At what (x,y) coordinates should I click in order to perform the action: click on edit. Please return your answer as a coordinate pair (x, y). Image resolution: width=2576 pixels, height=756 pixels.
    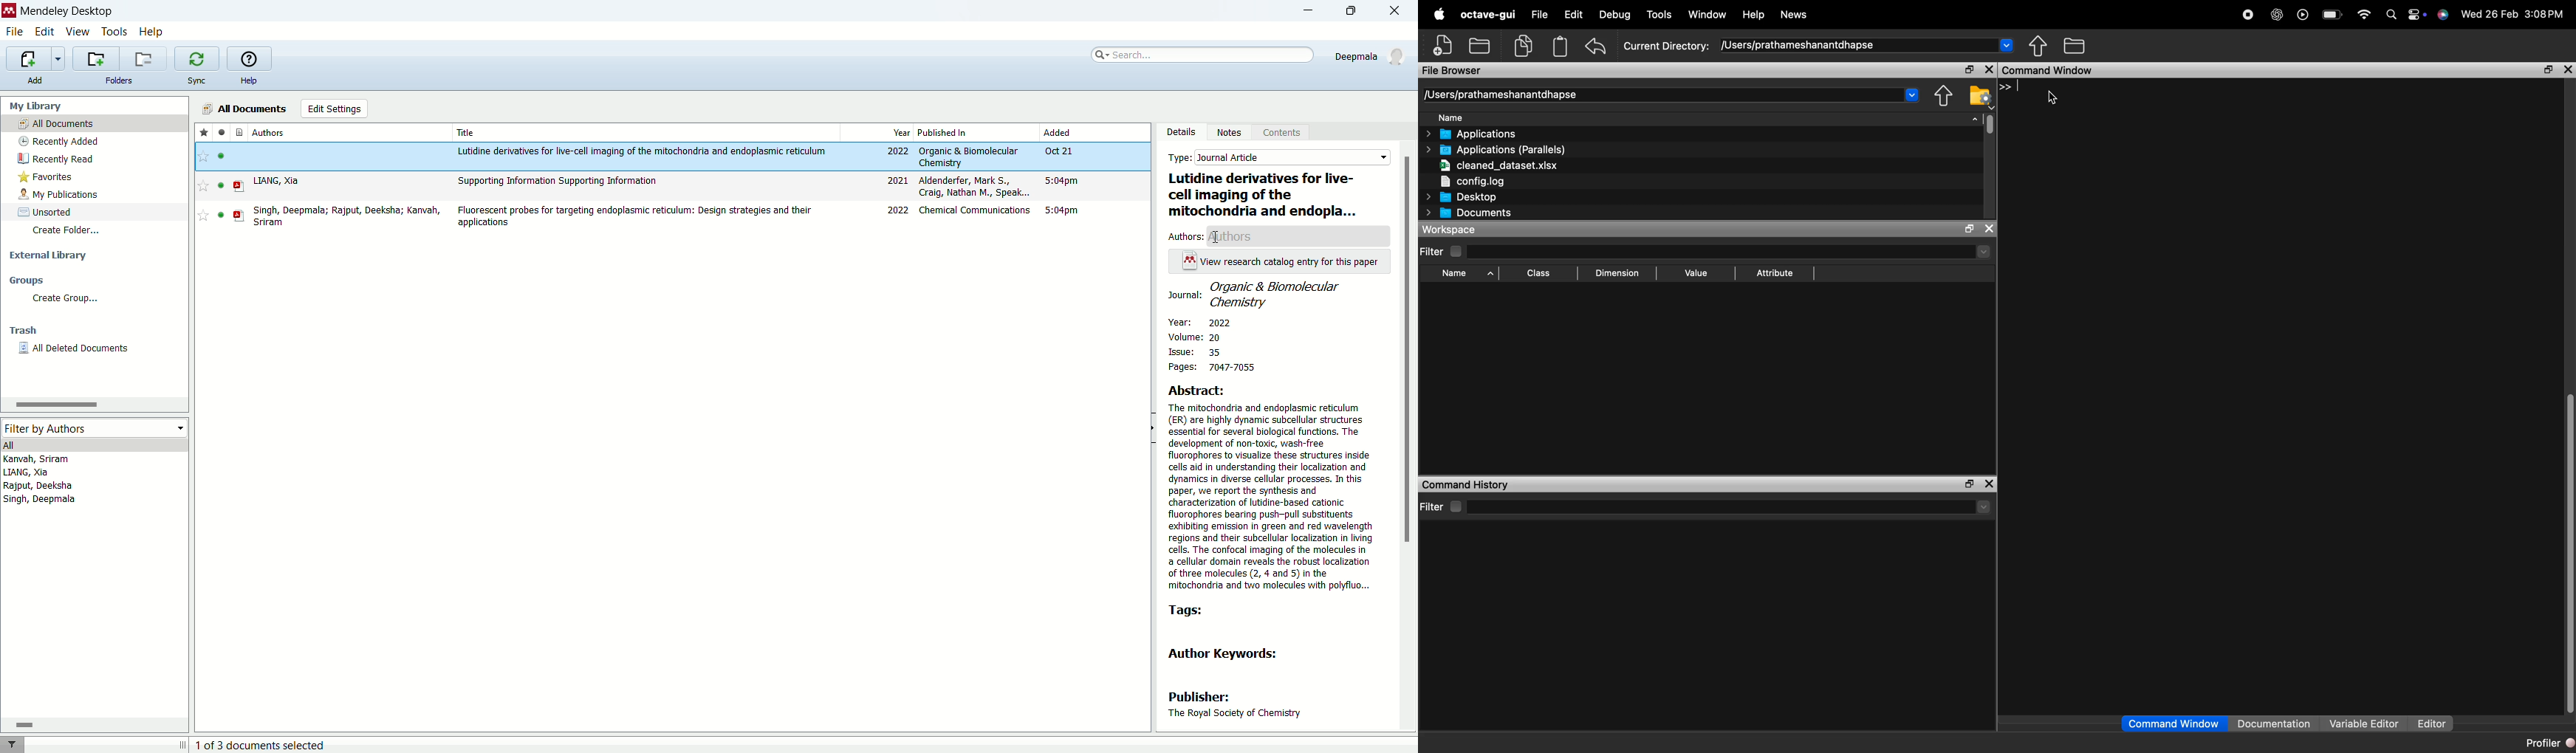
    Looking at the image, I should click on (44, 32).